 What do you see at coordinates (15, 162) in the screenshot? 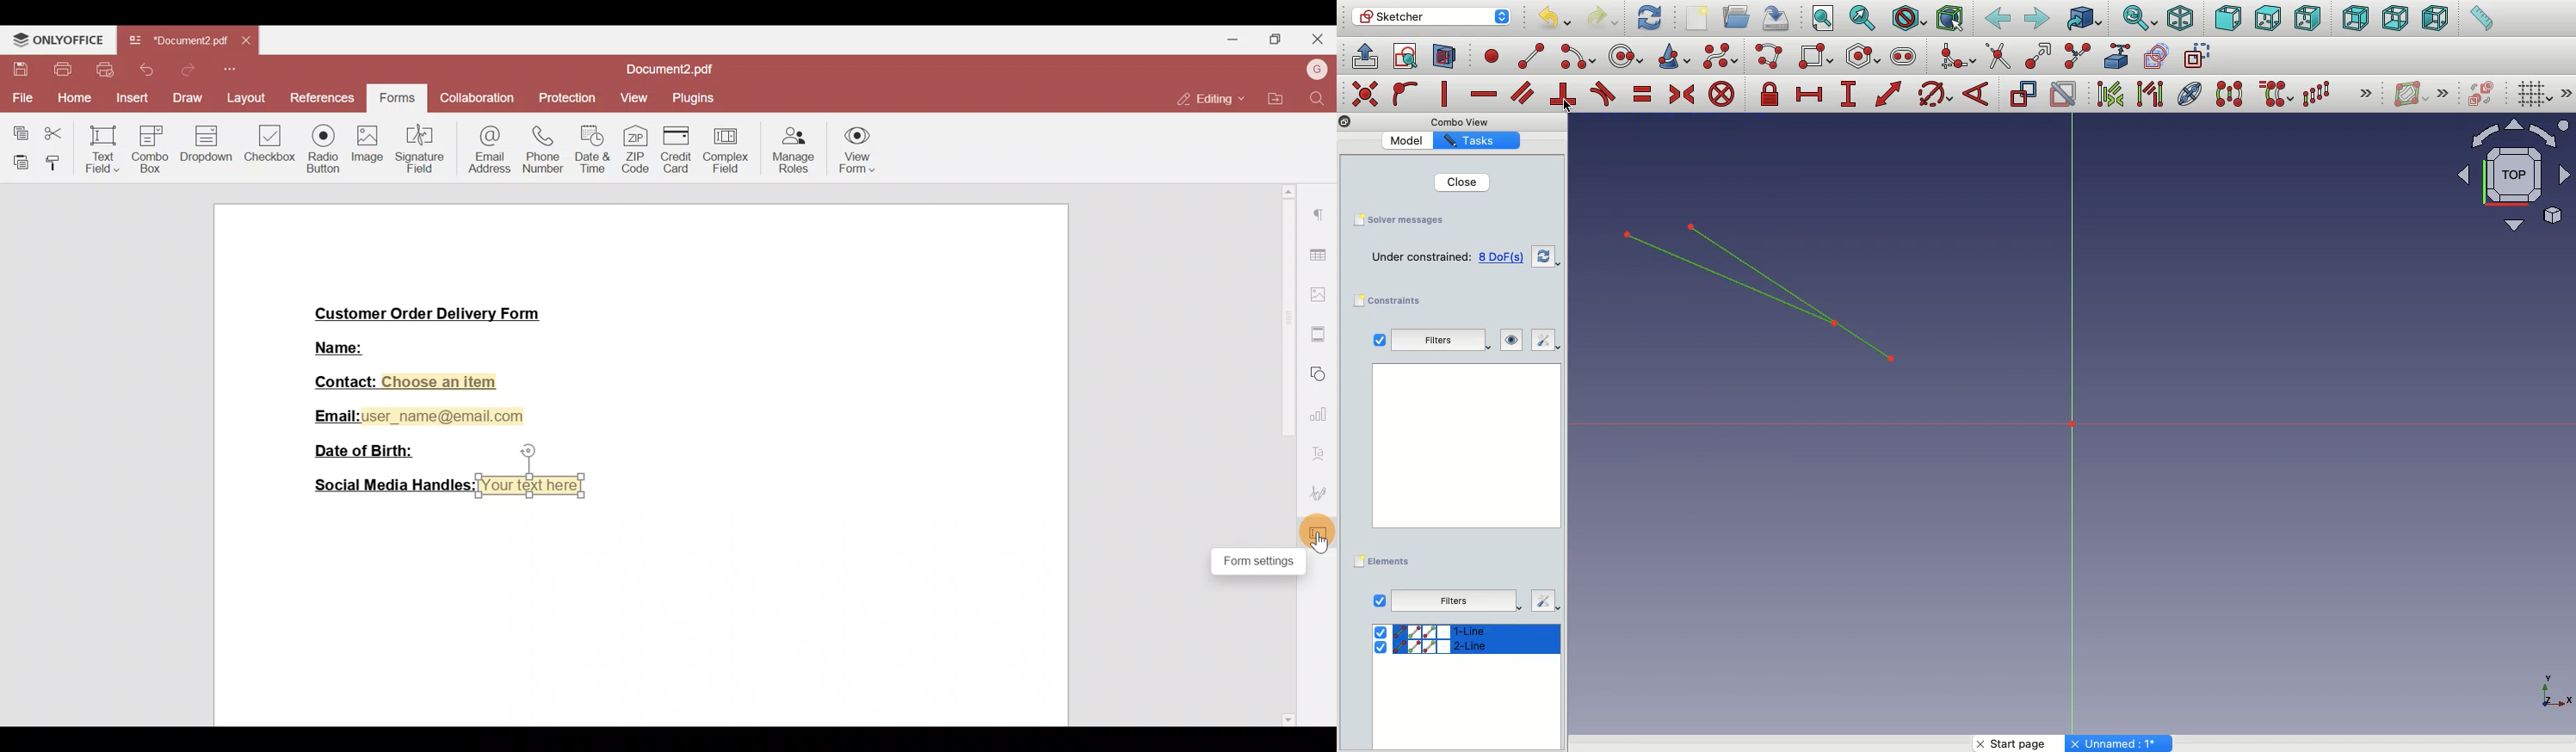
I see `Paste` at bounding box center [15, 162].